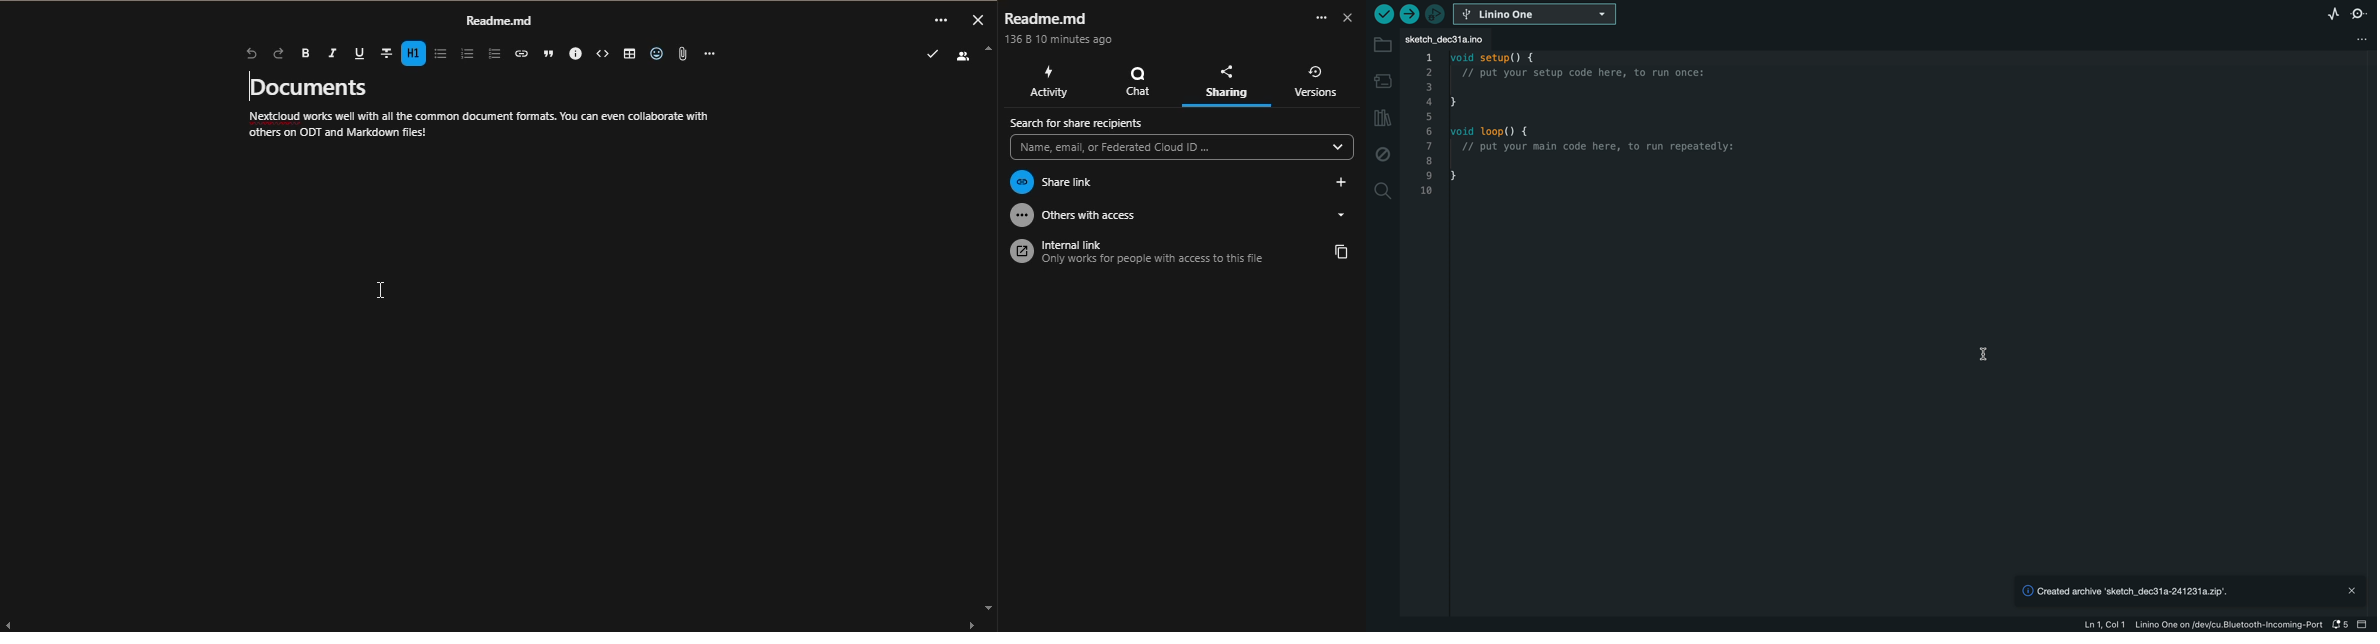  Describe the element at coordinates (978, 19) in the screenshot. I see `close` at that location.